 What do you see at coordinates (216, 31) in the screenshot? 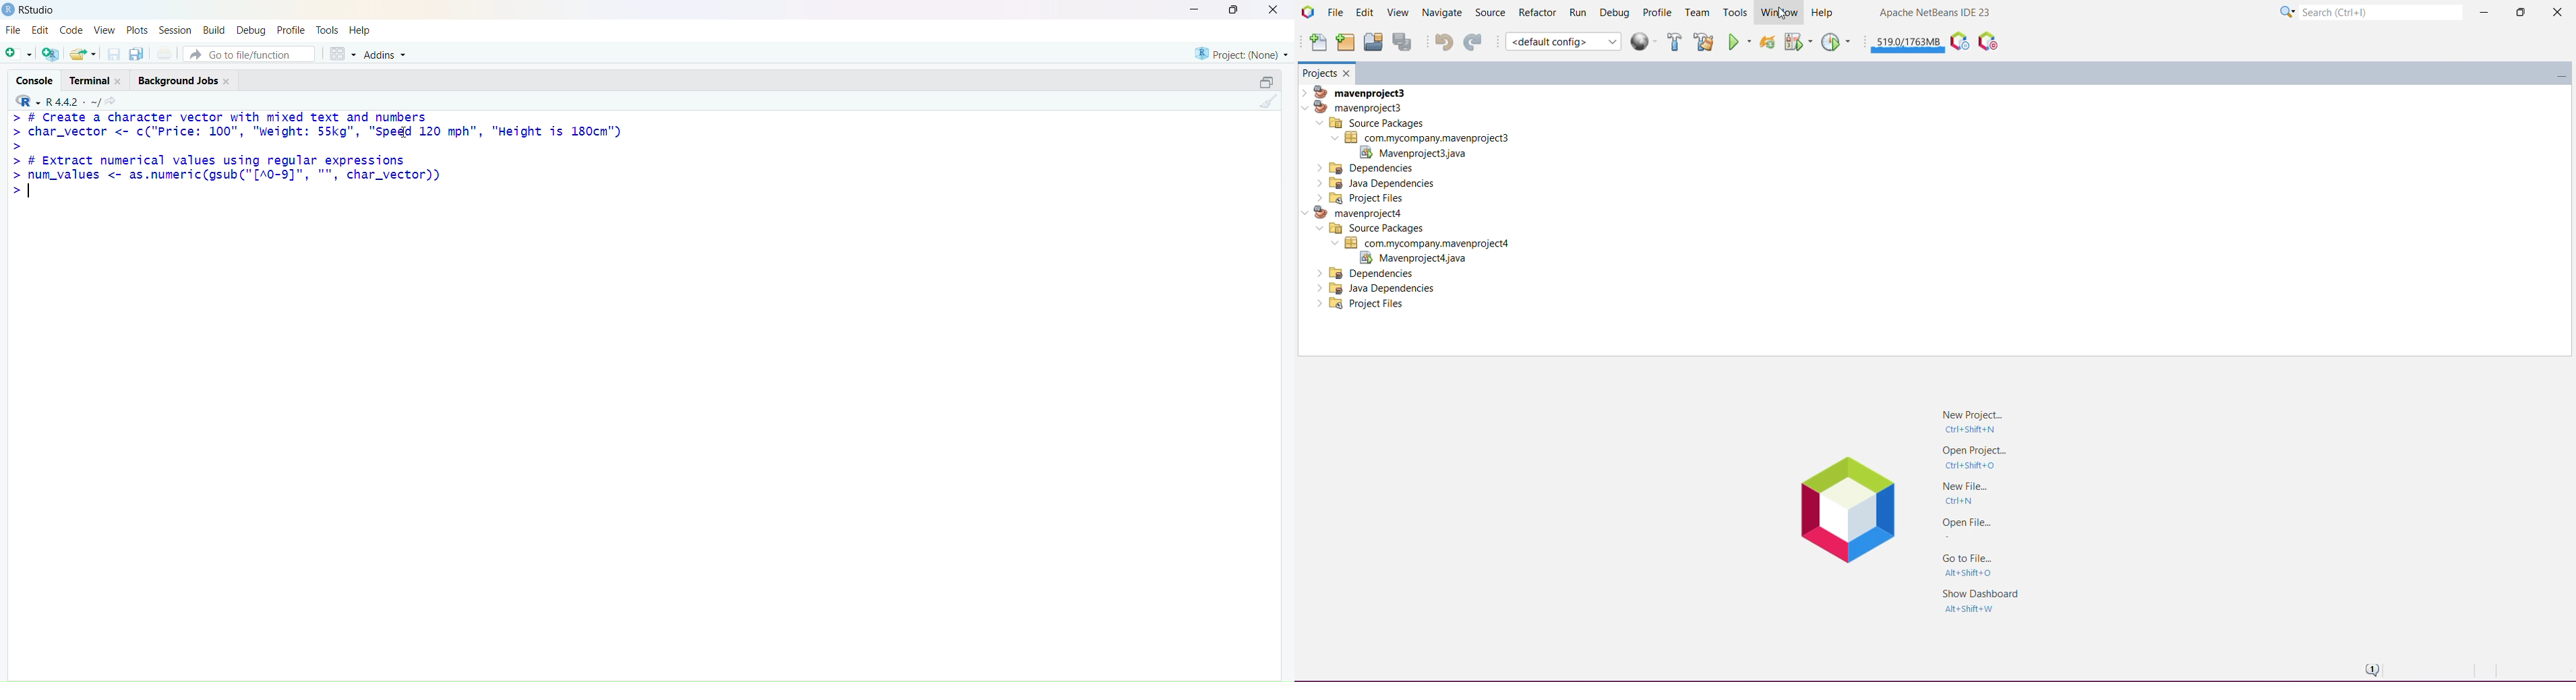
I see `build` at bounding box center [216, 31].